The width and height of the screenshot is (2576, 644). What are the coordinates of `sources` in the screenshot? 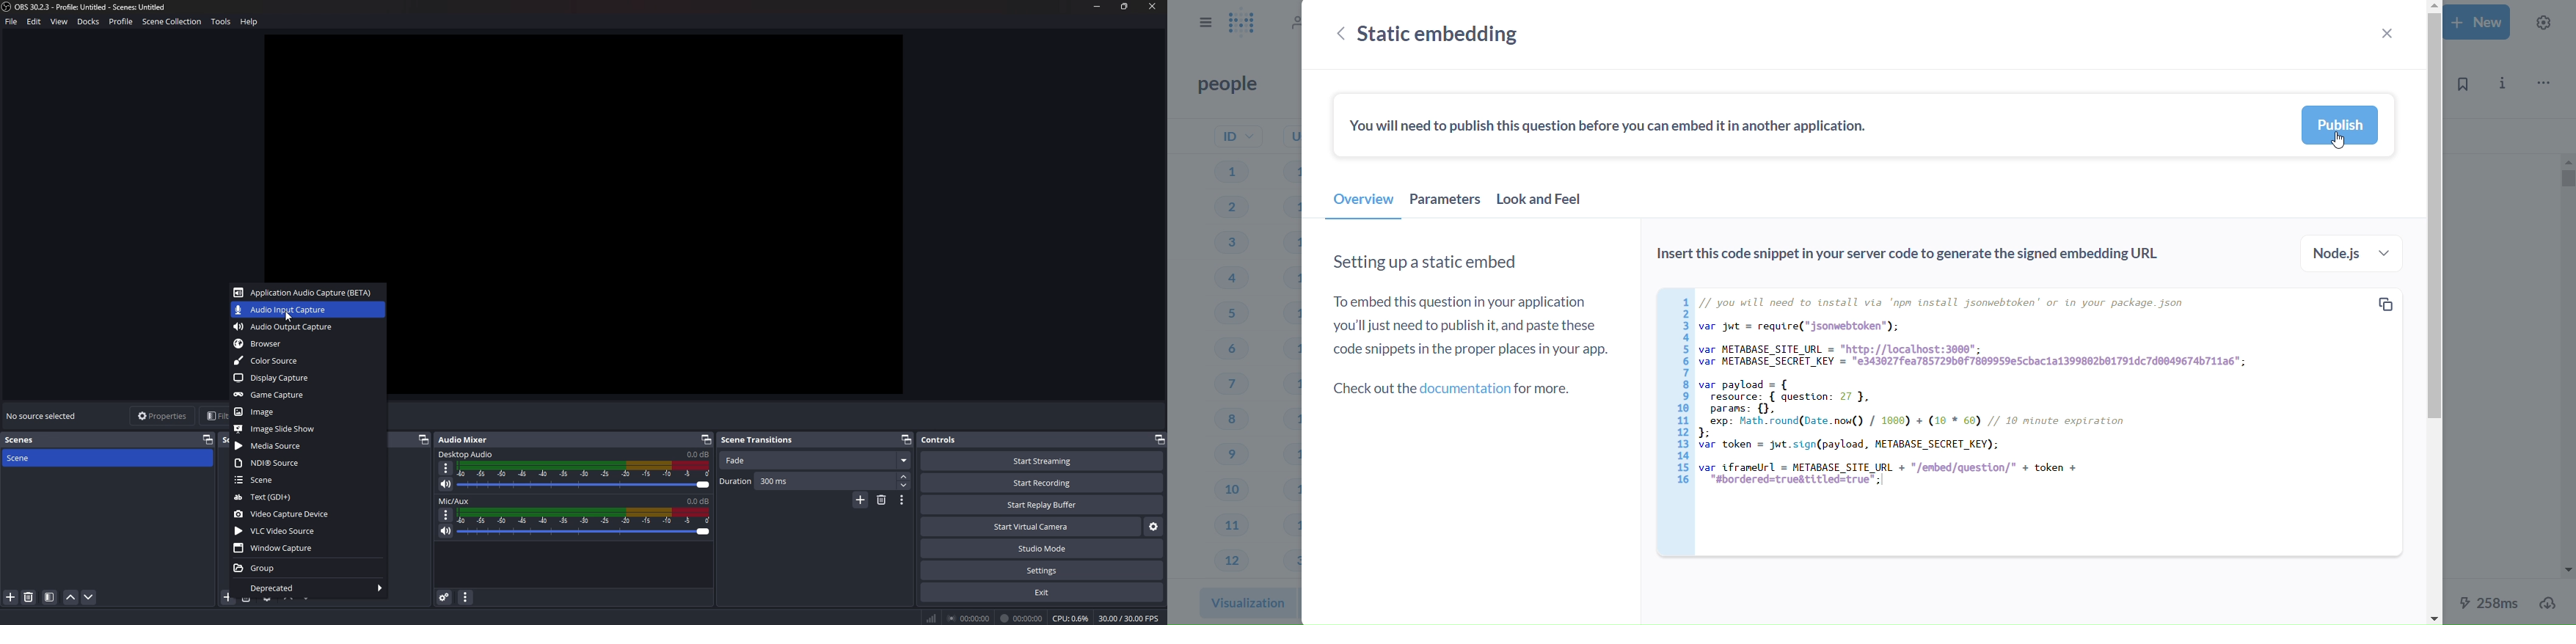 It's located at (227, 440).